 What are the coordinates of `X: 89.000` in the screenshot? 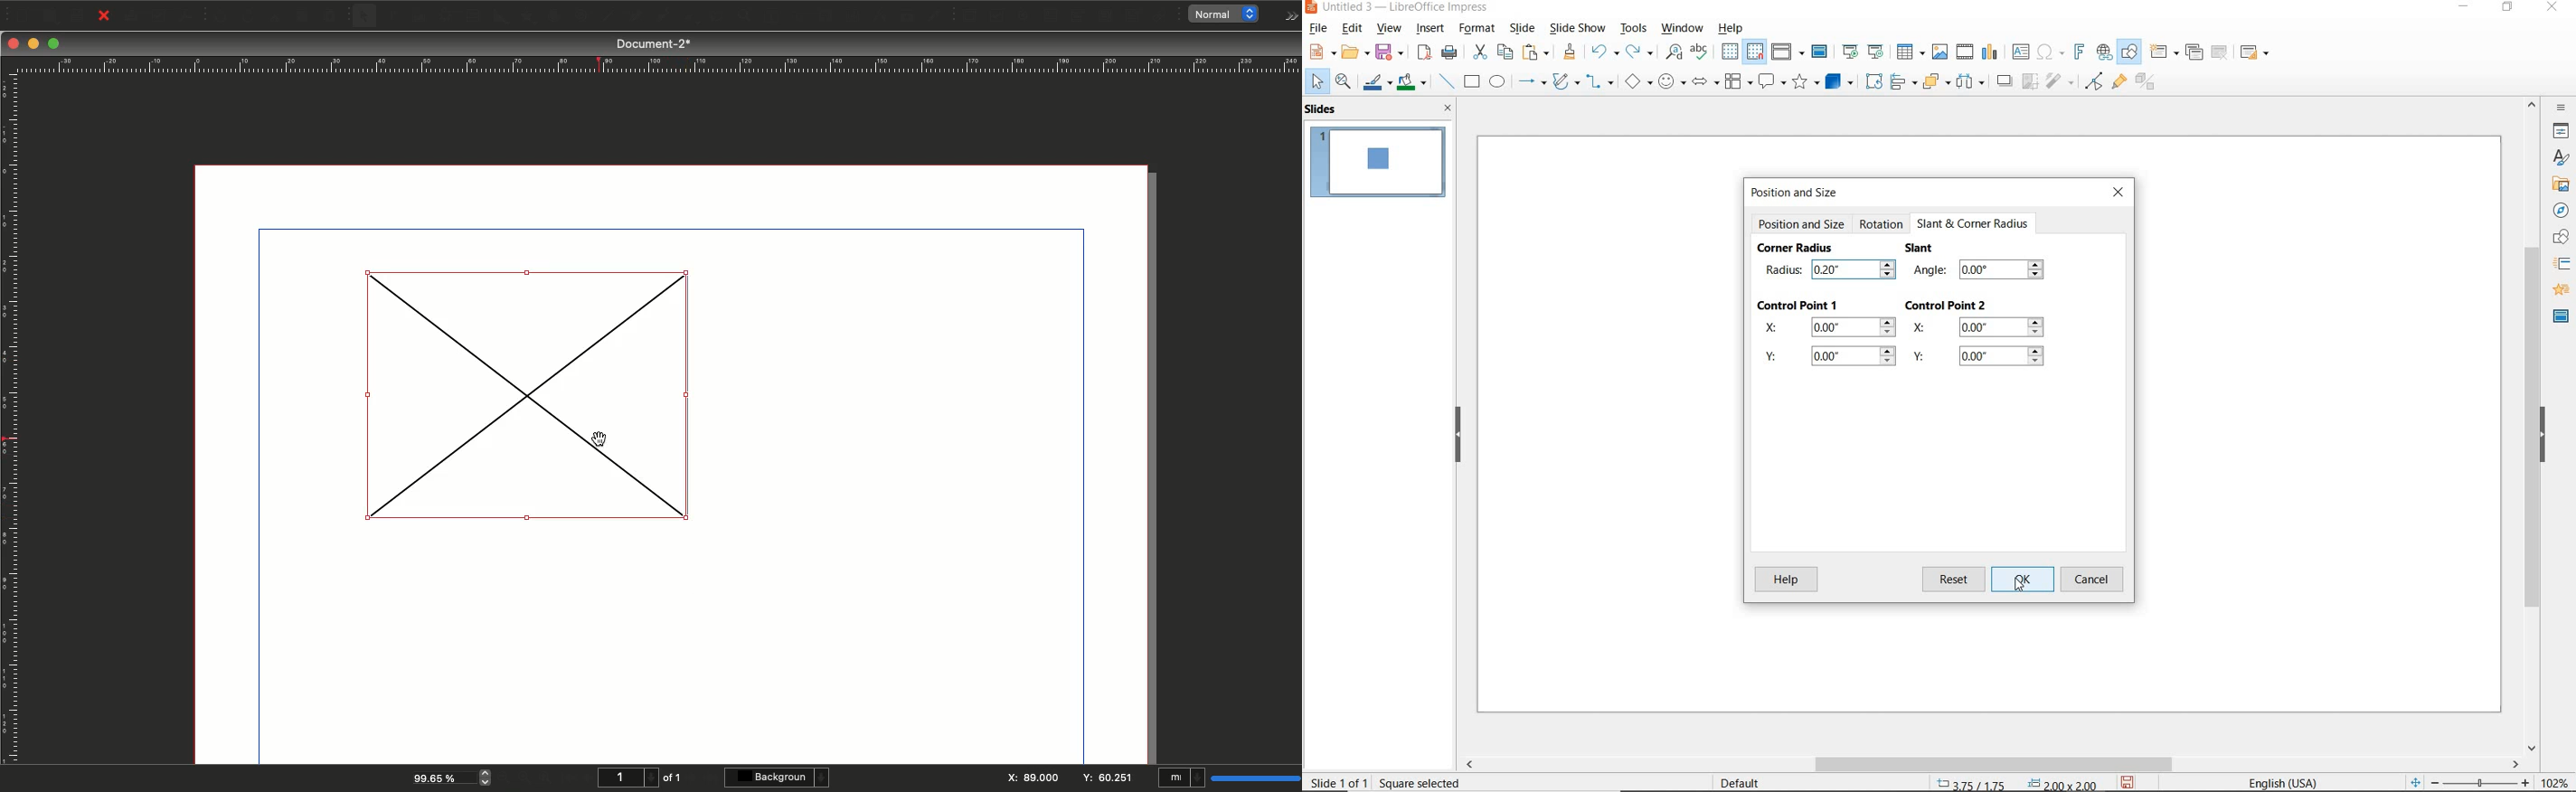 It's located at (1031, 778).